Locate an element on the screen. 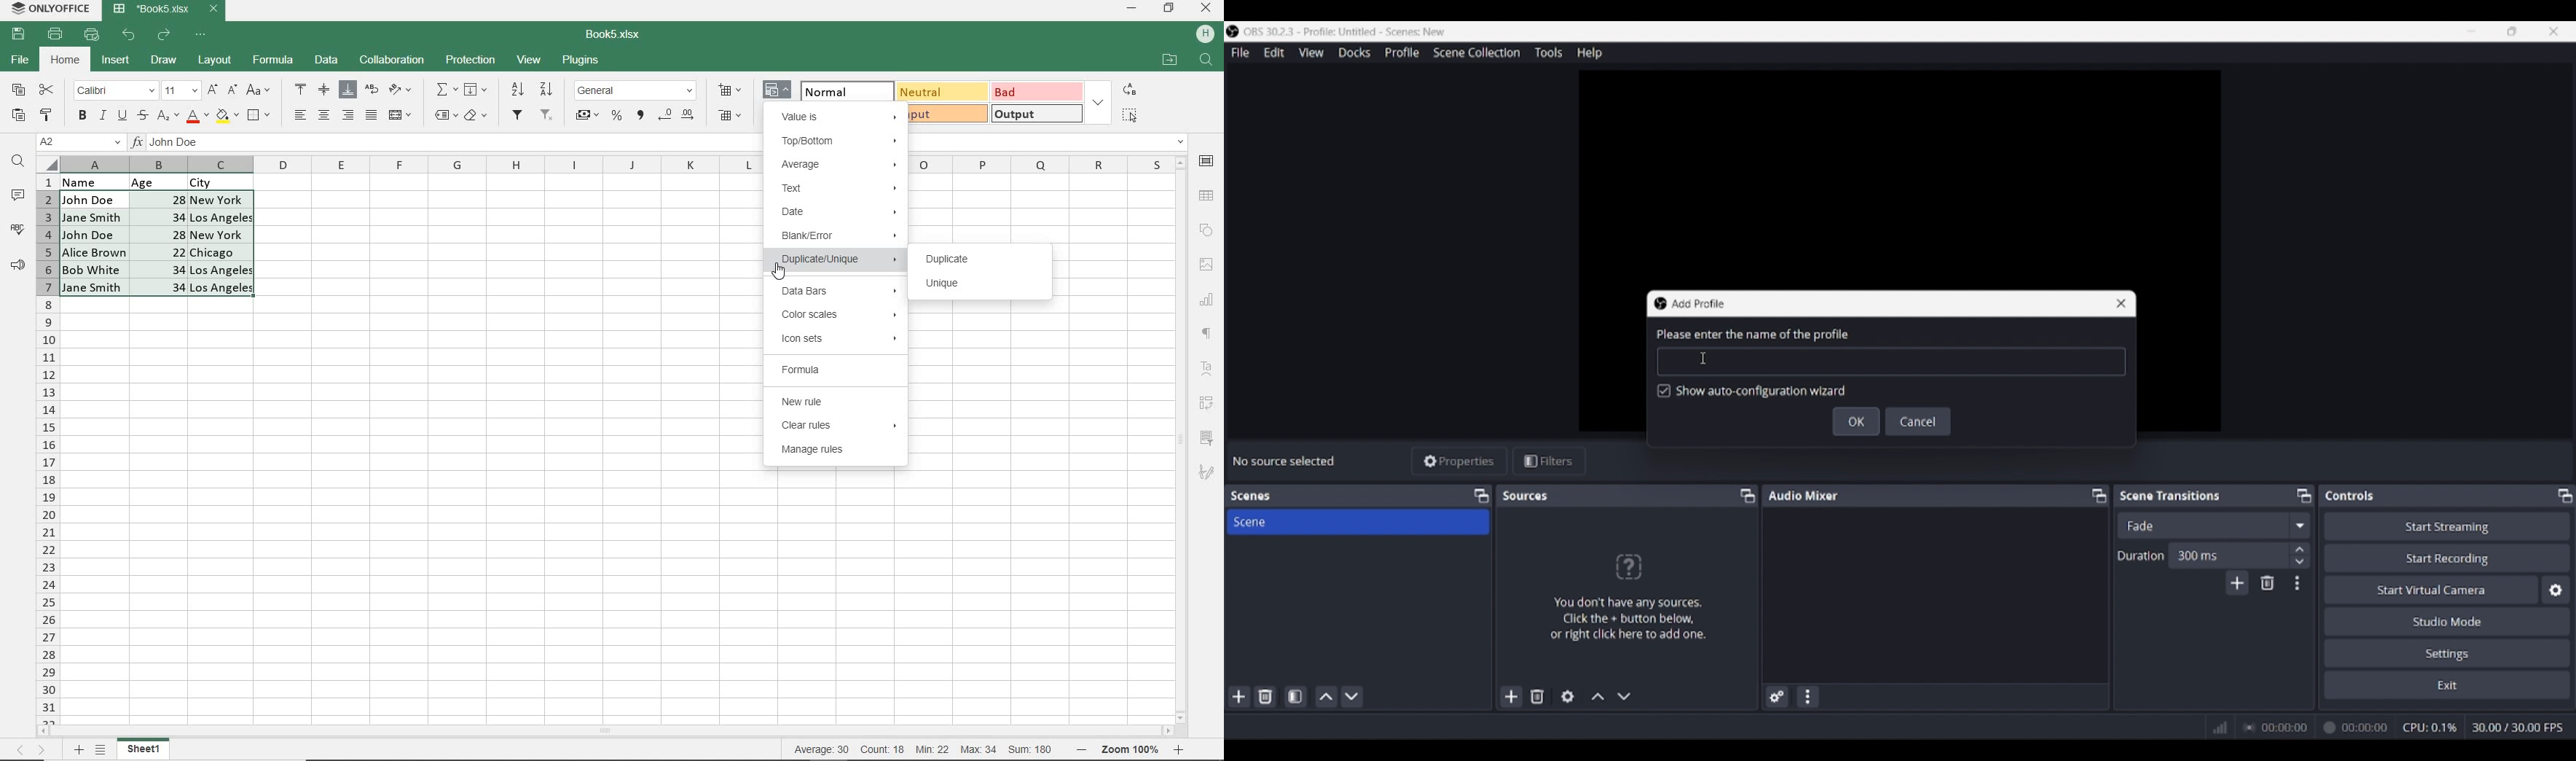 The width and height of the screenshot is (2576, 784). FILTER is located at coordinates (519, 115).